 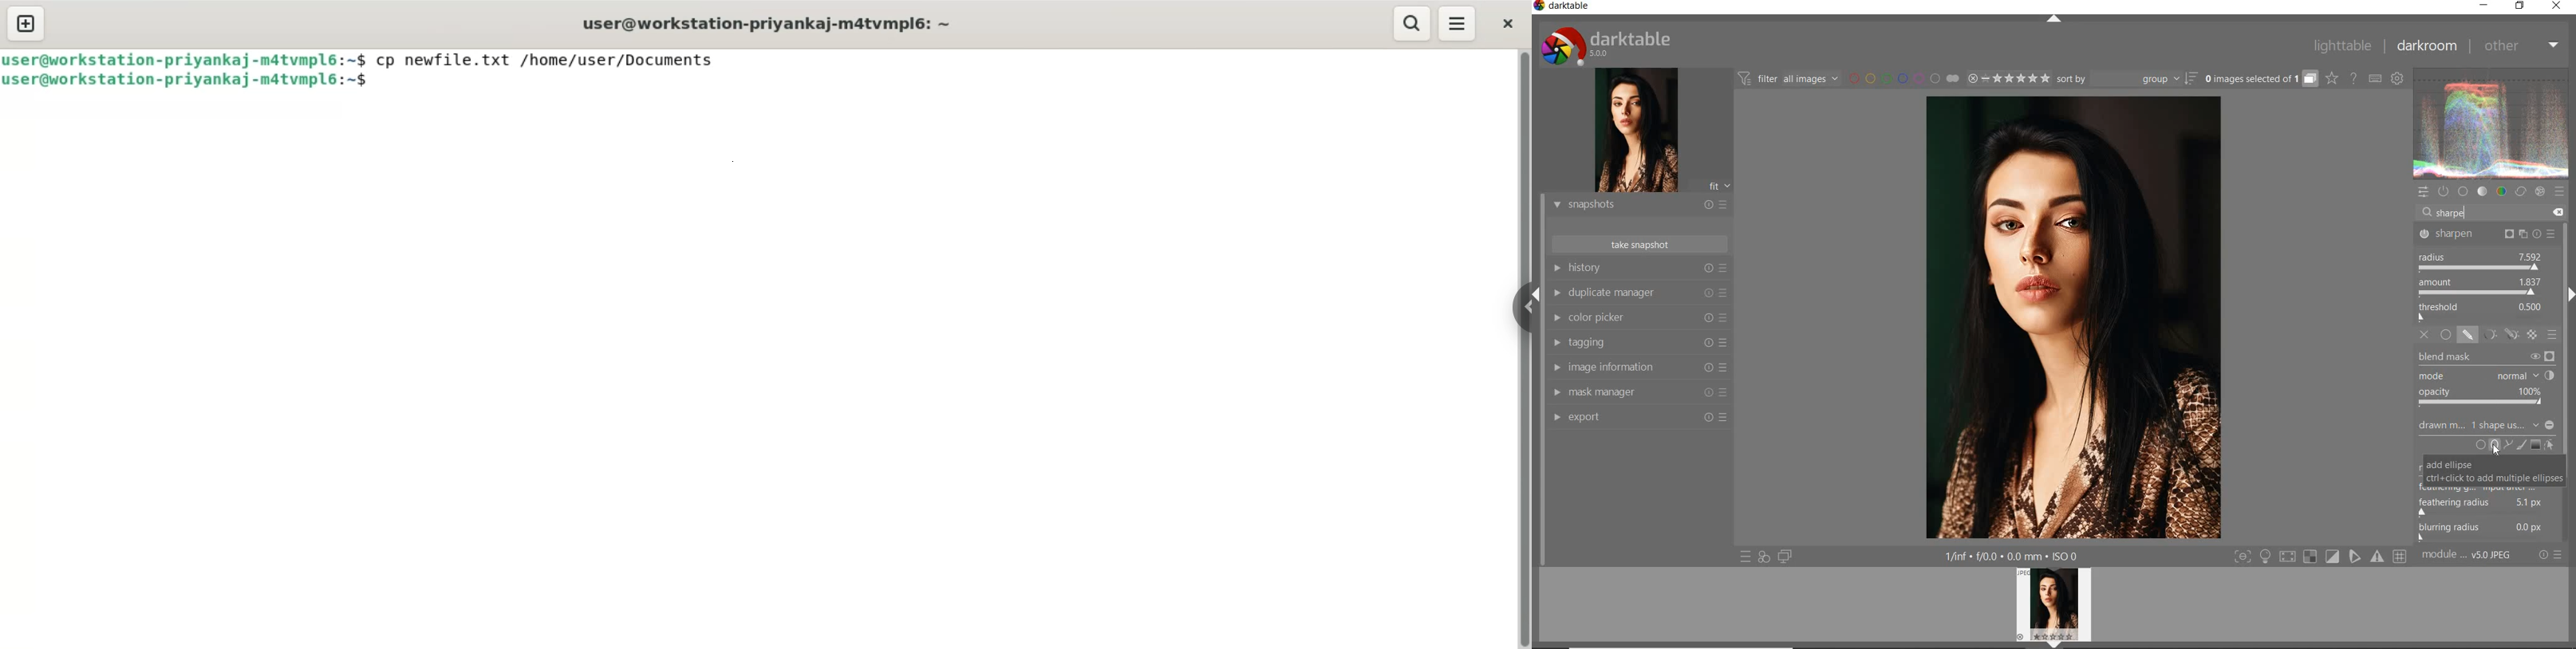 I want to click on MINIMIZE, so click(x=2485, y=6).